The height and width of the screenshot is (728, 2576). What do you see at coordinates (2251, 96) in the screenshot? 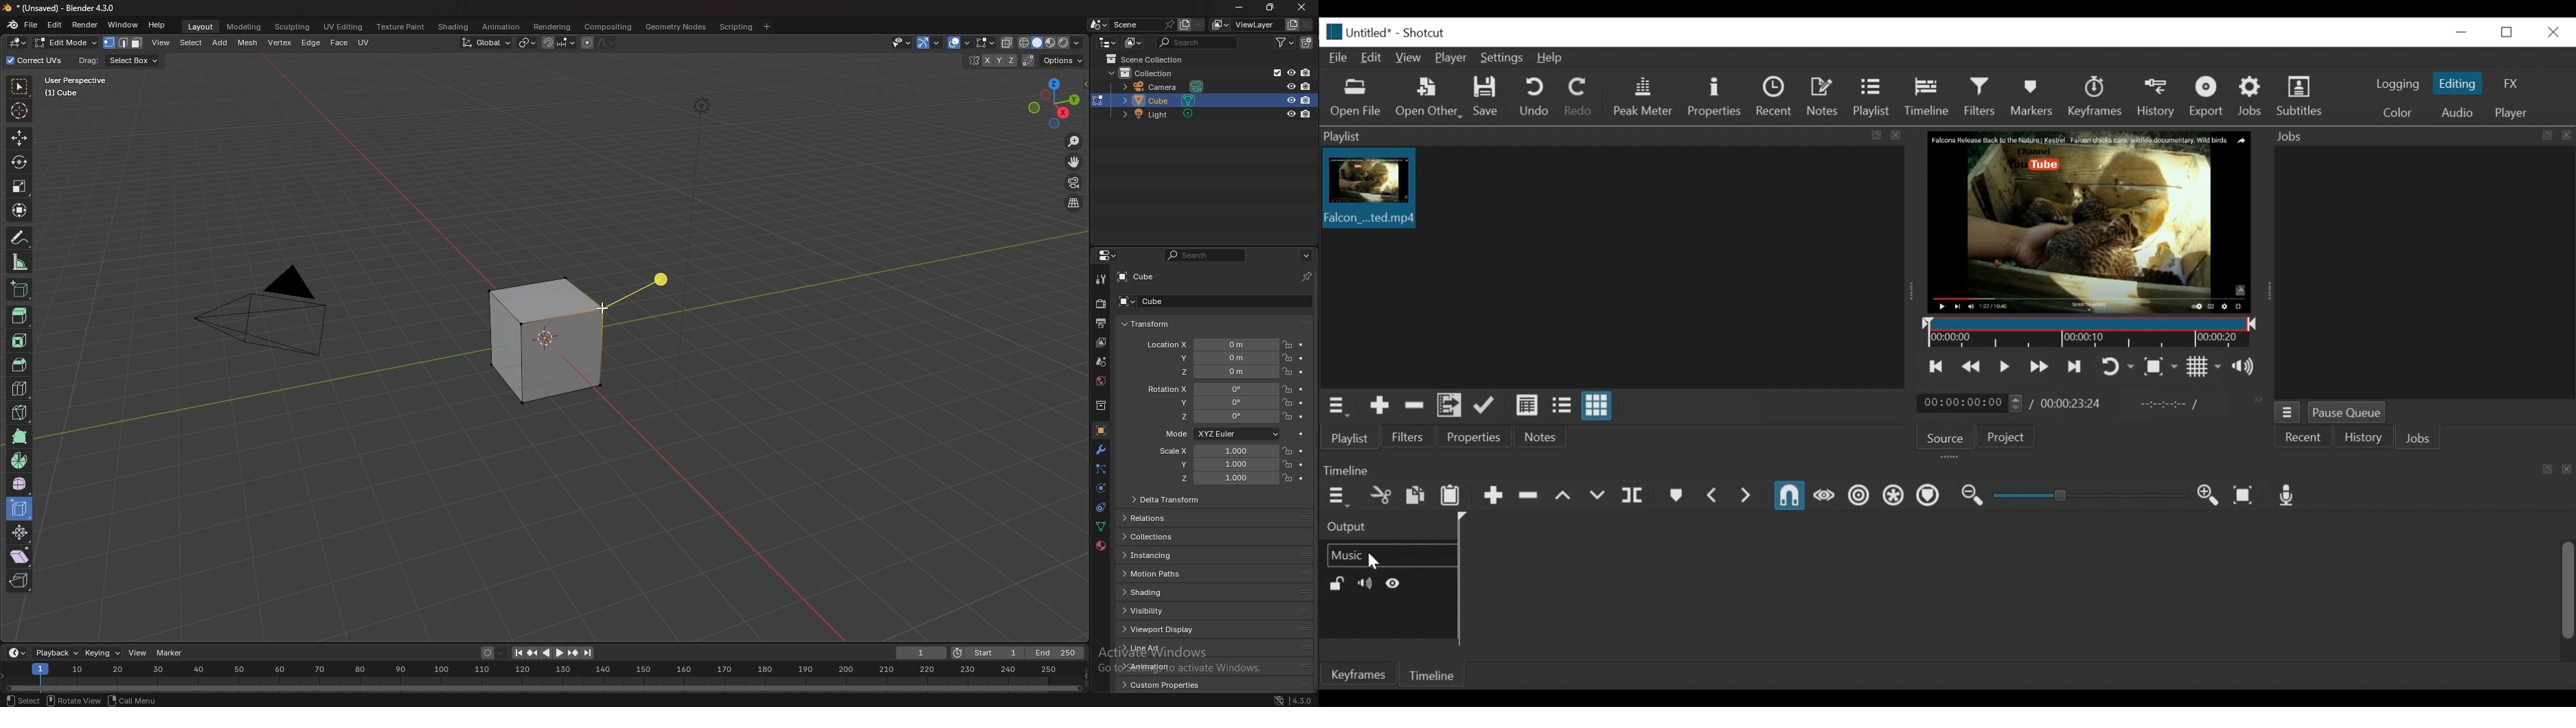
I see `Jobs` at bounding box center [2251, 96].